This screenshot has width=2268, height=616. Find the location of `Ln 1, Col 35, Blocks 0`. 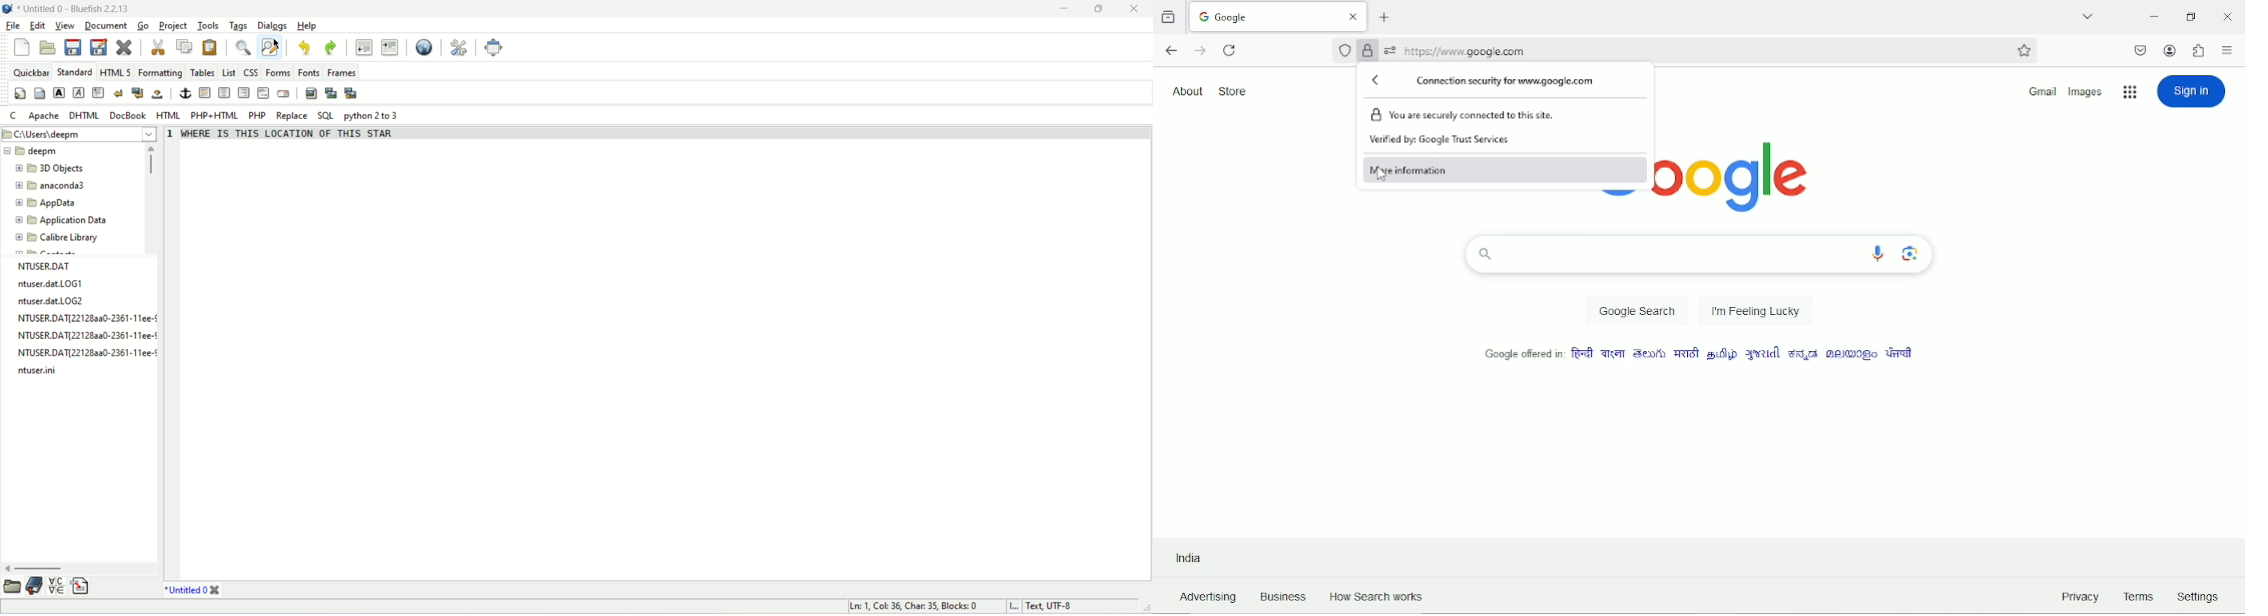

Ln 1, Col 35, Blocks 0 is located at coordinates (920, 606).